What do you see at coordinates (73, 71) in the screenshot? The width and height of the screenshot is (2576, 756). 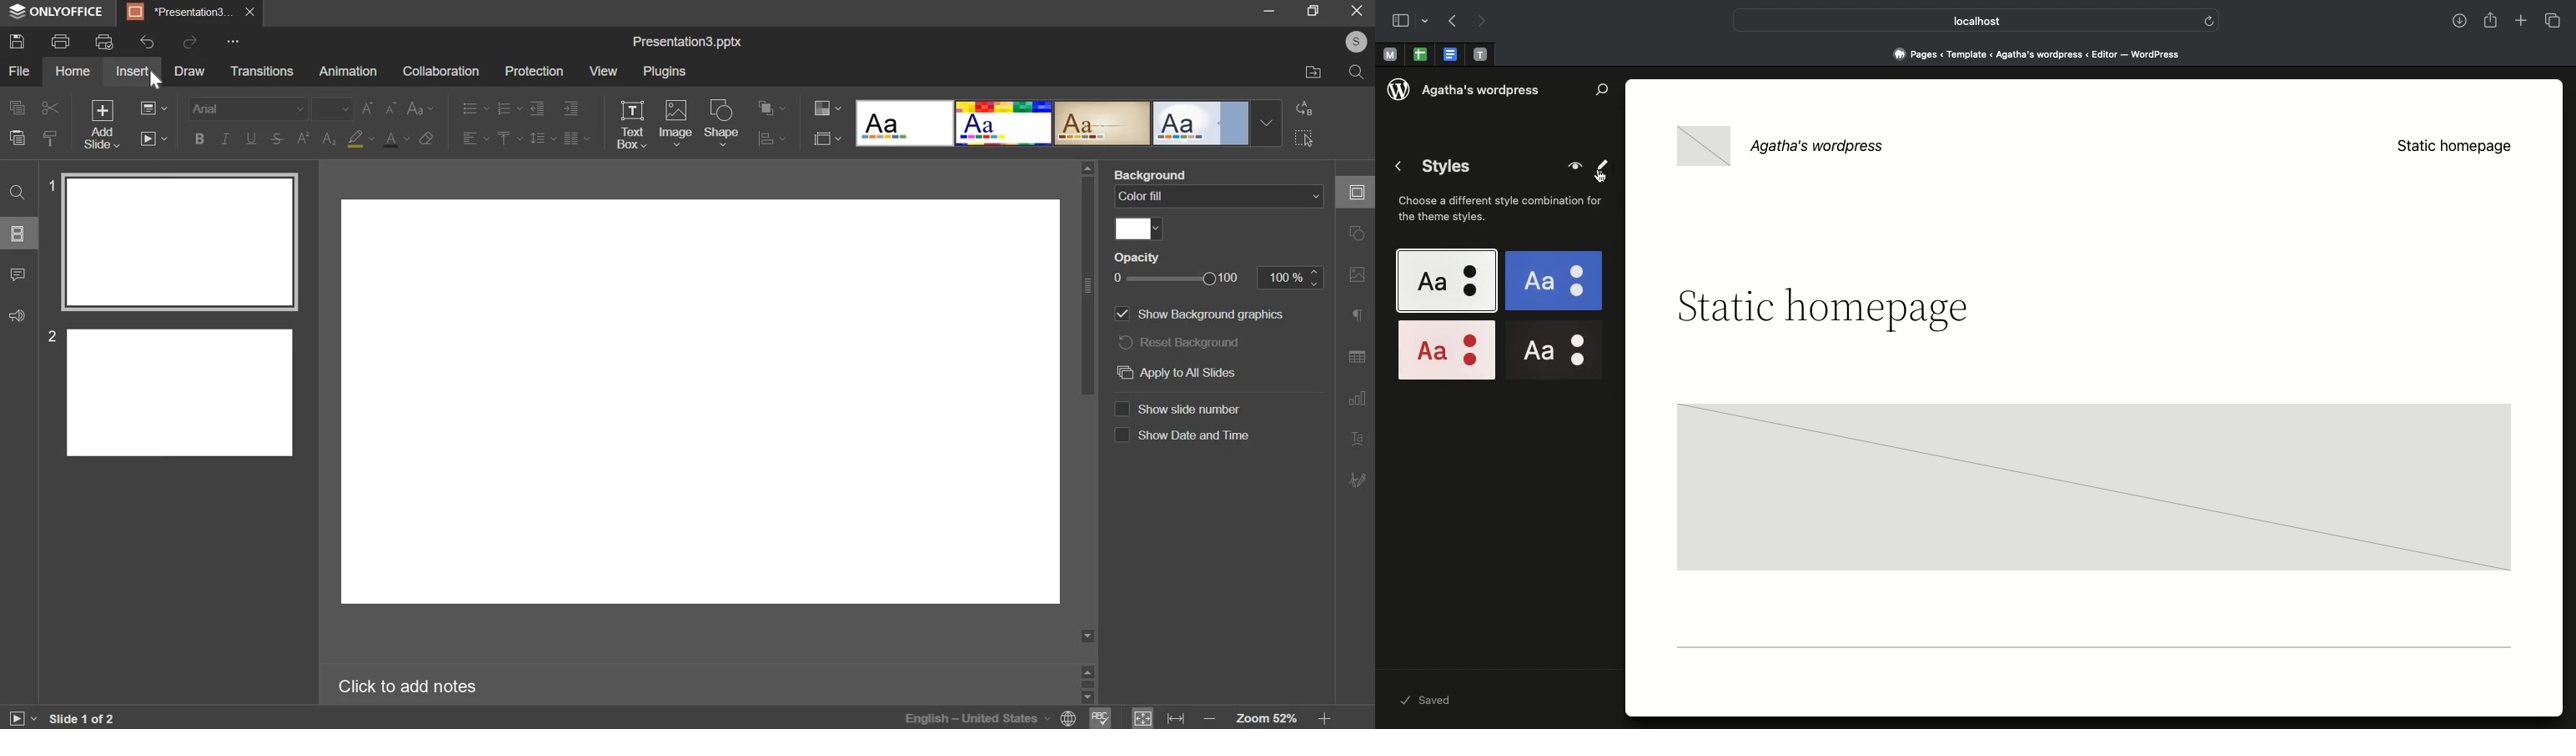 I see `home` at bounding box center [73, 71].